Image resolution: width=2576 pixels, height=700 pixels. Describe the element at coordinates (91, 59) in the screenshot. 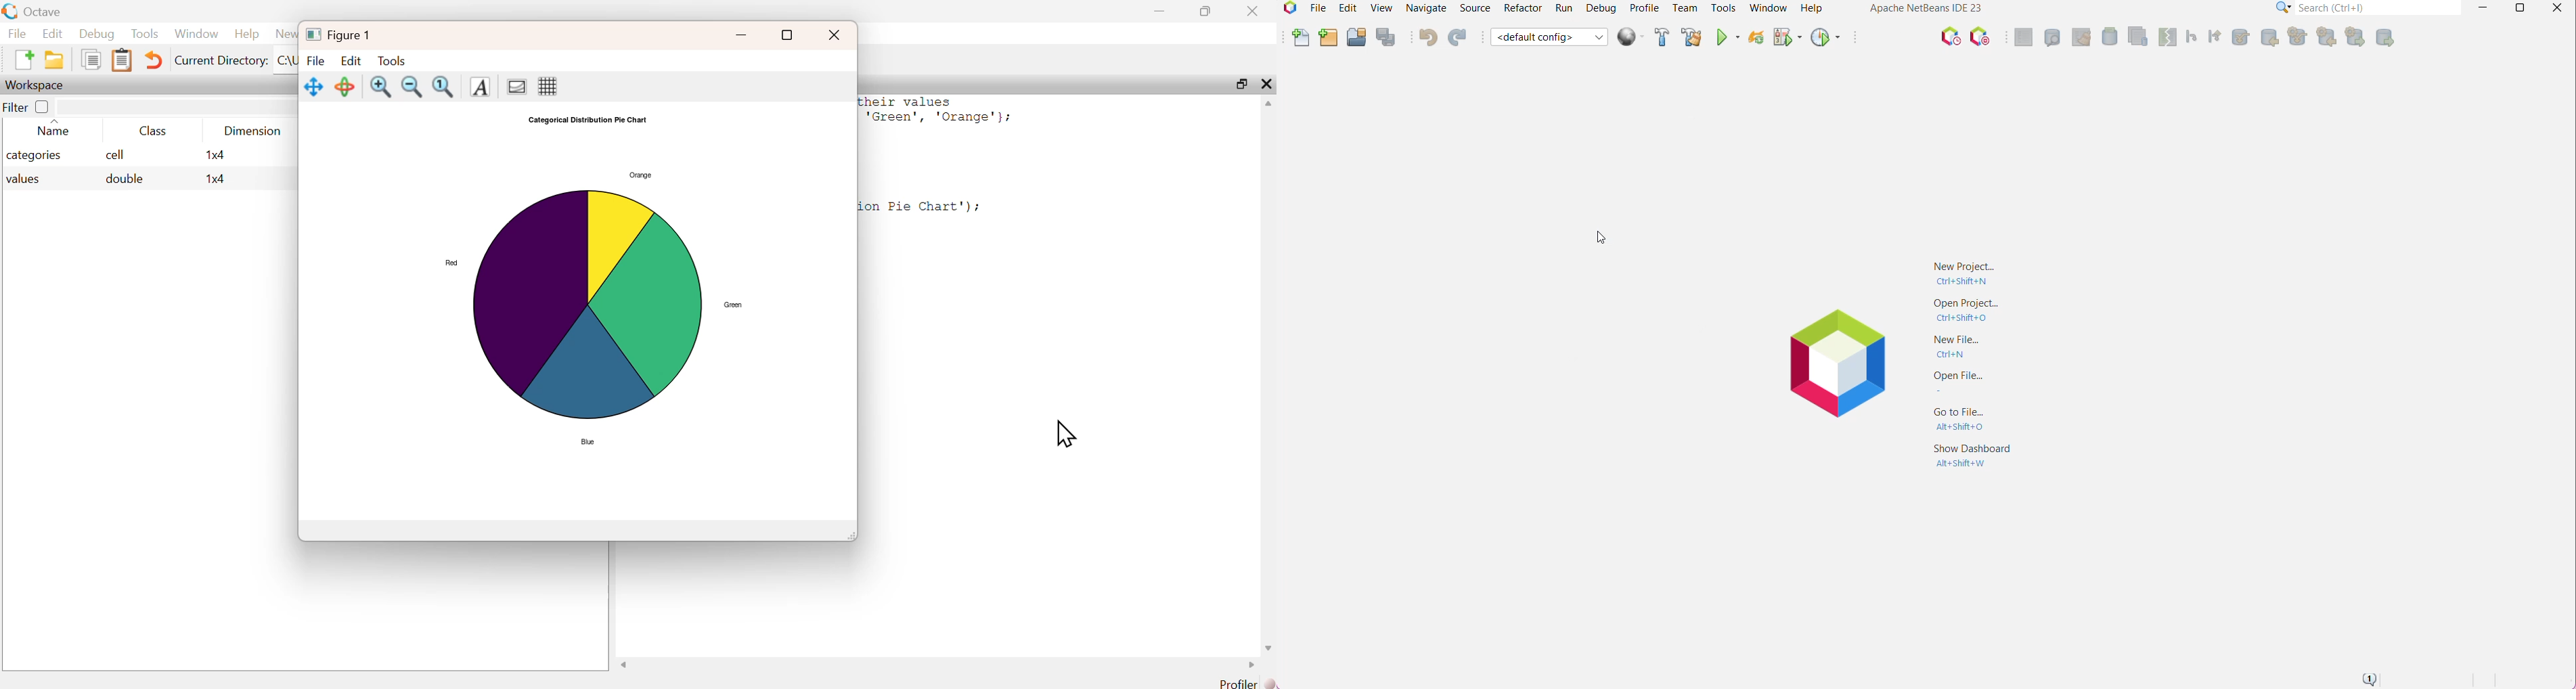

I see `Duplicate` at that location.